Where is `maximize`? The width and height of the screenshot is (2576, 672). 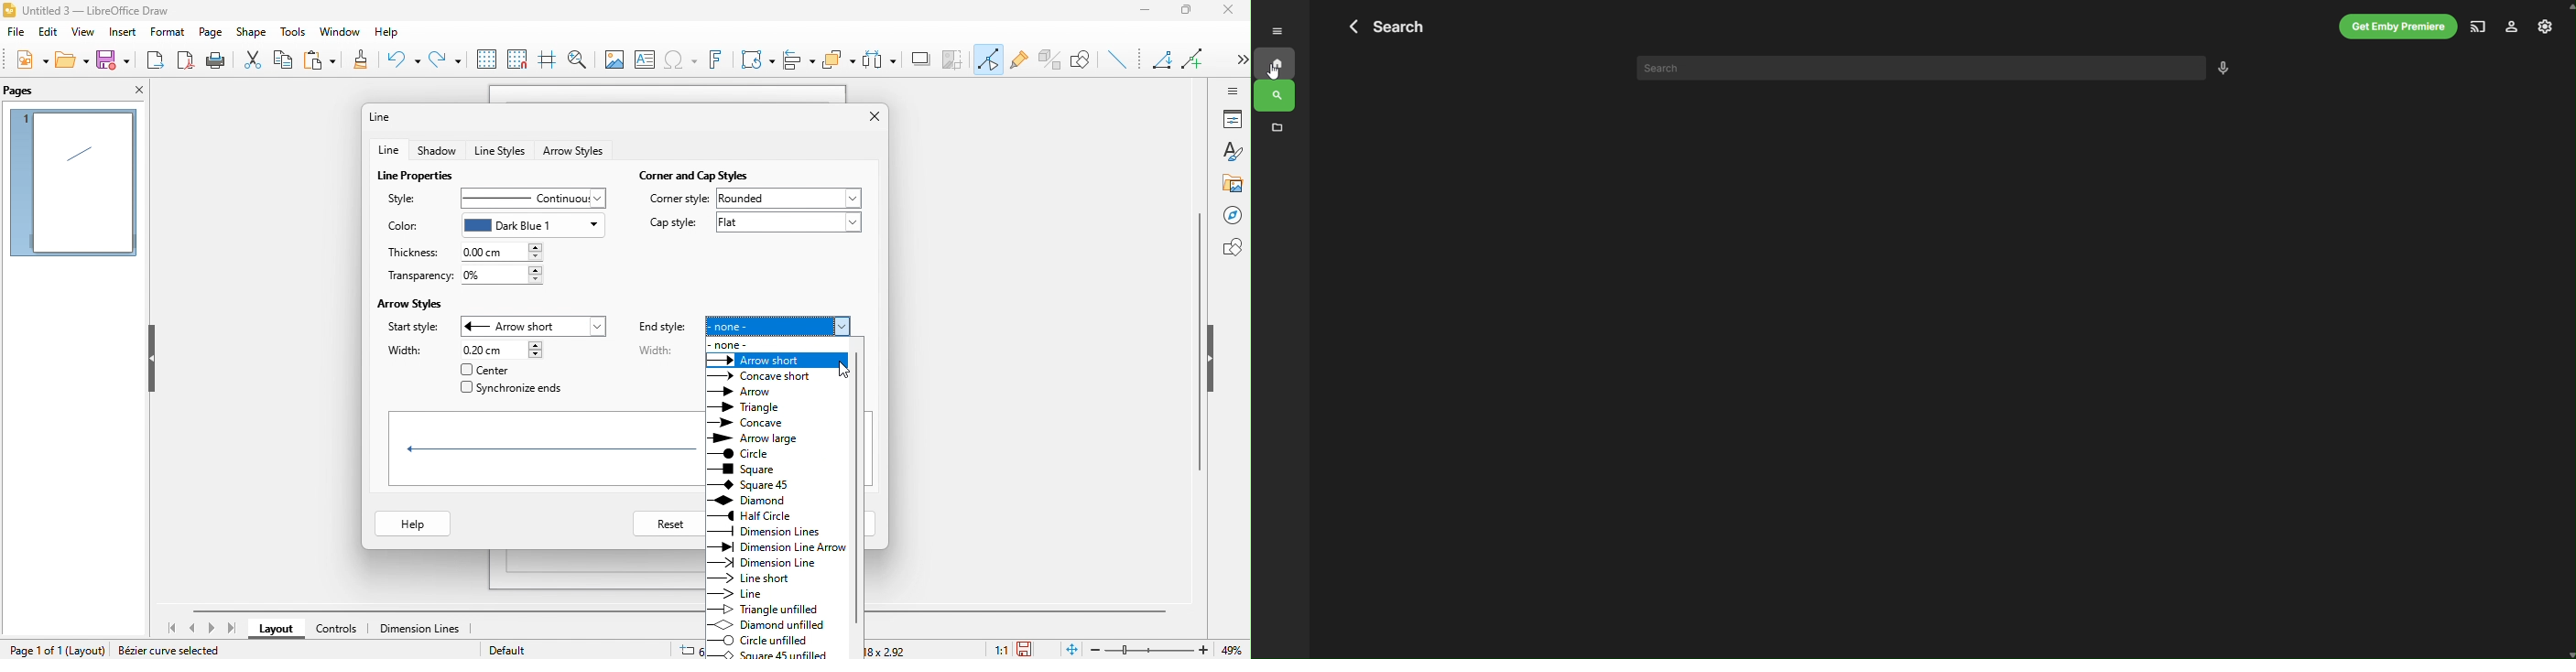
maximize is located at coordinates (1192, 13).